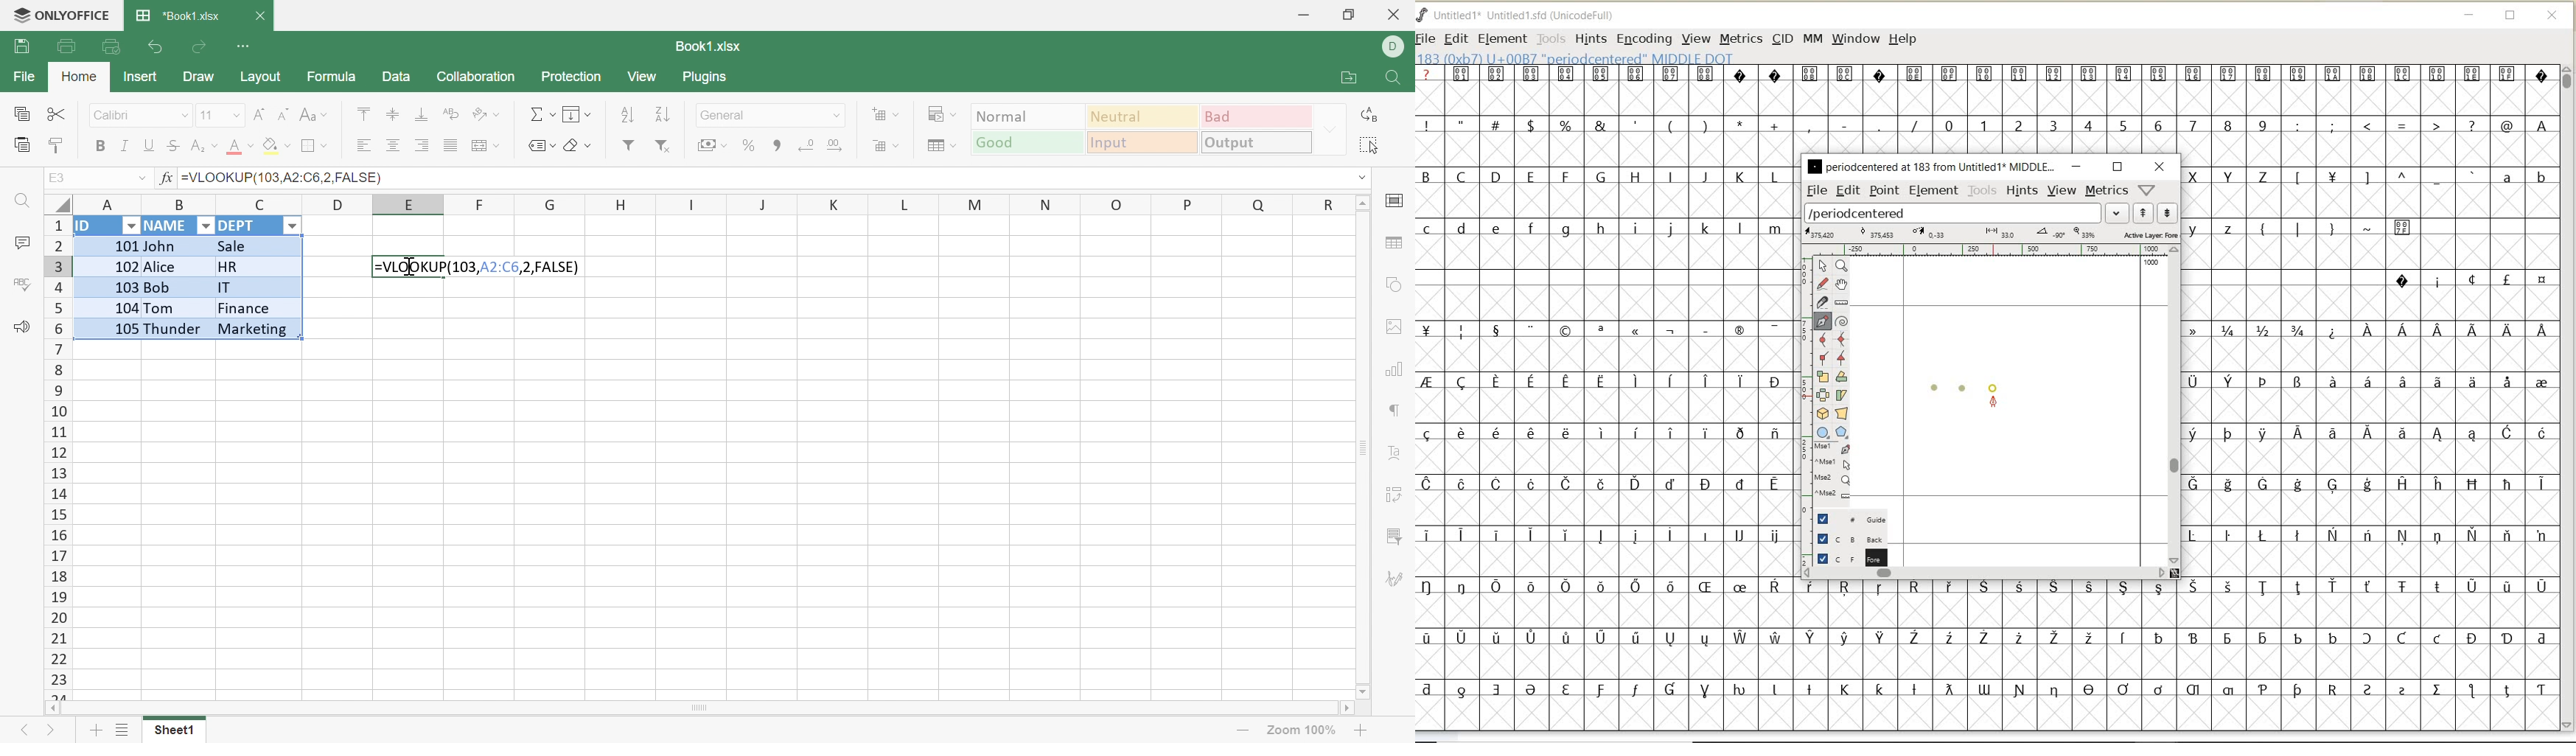  I want to click on FILE, so click(1427, 38).